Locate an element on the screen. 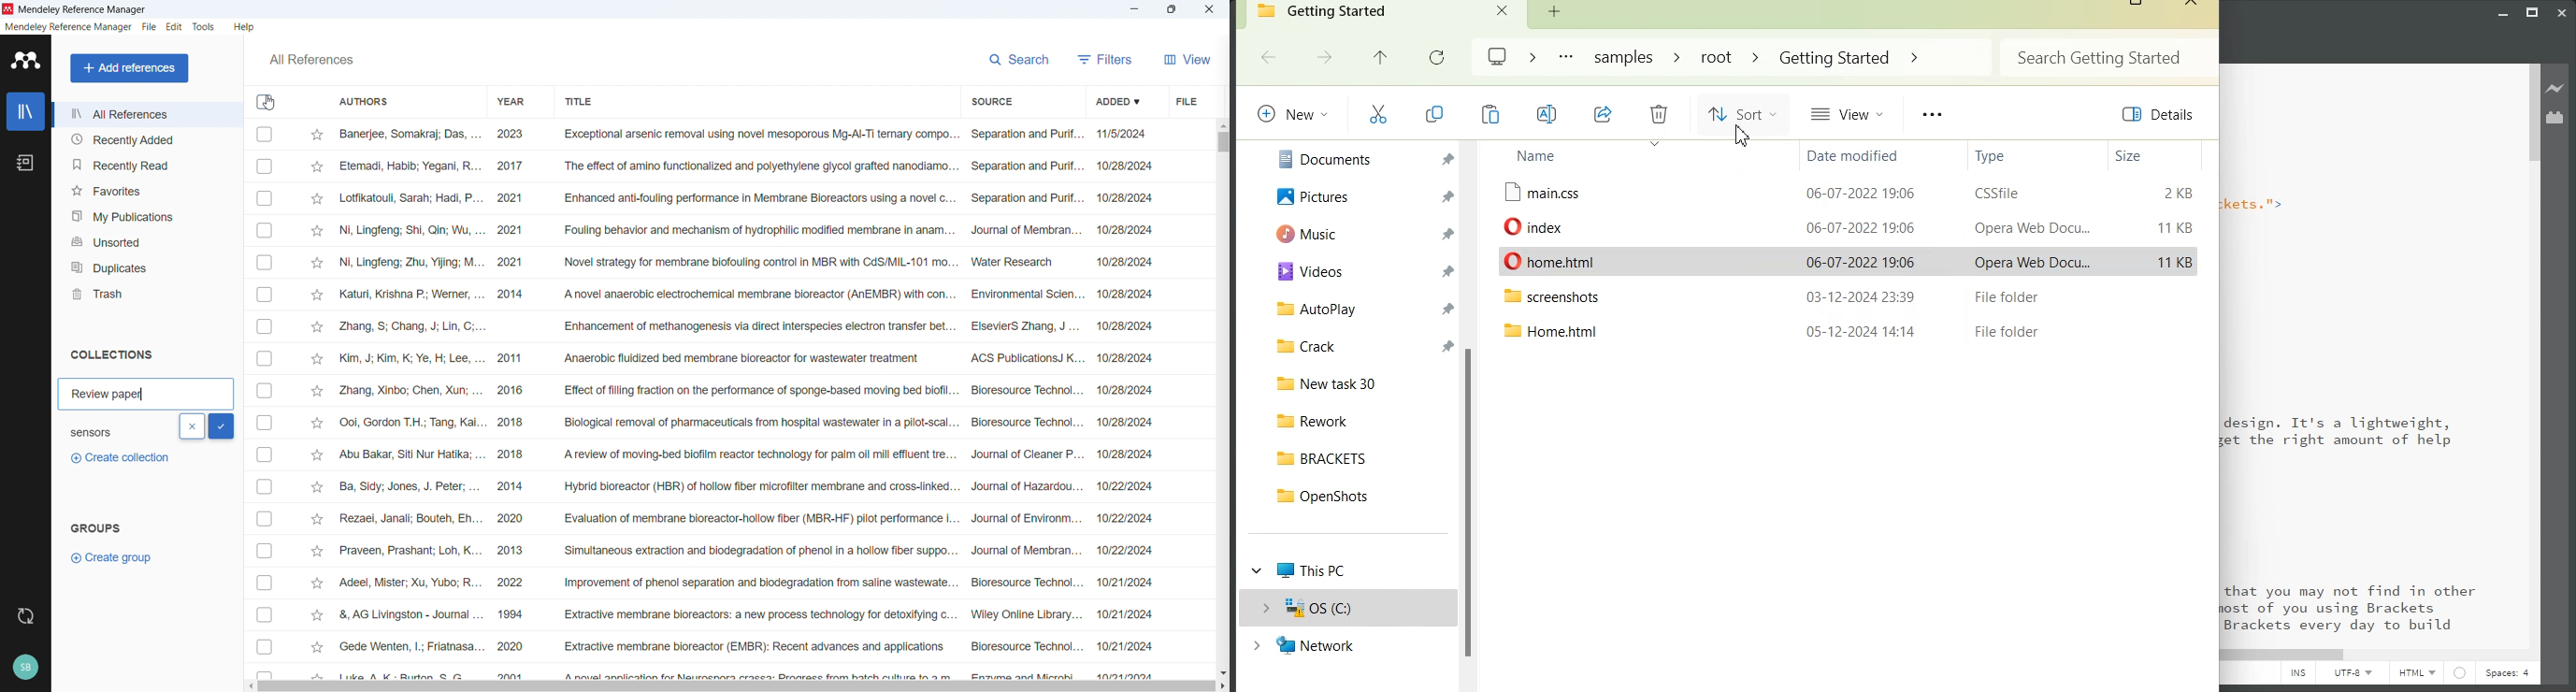  Search Bar is located at coordinates (2107, 56).